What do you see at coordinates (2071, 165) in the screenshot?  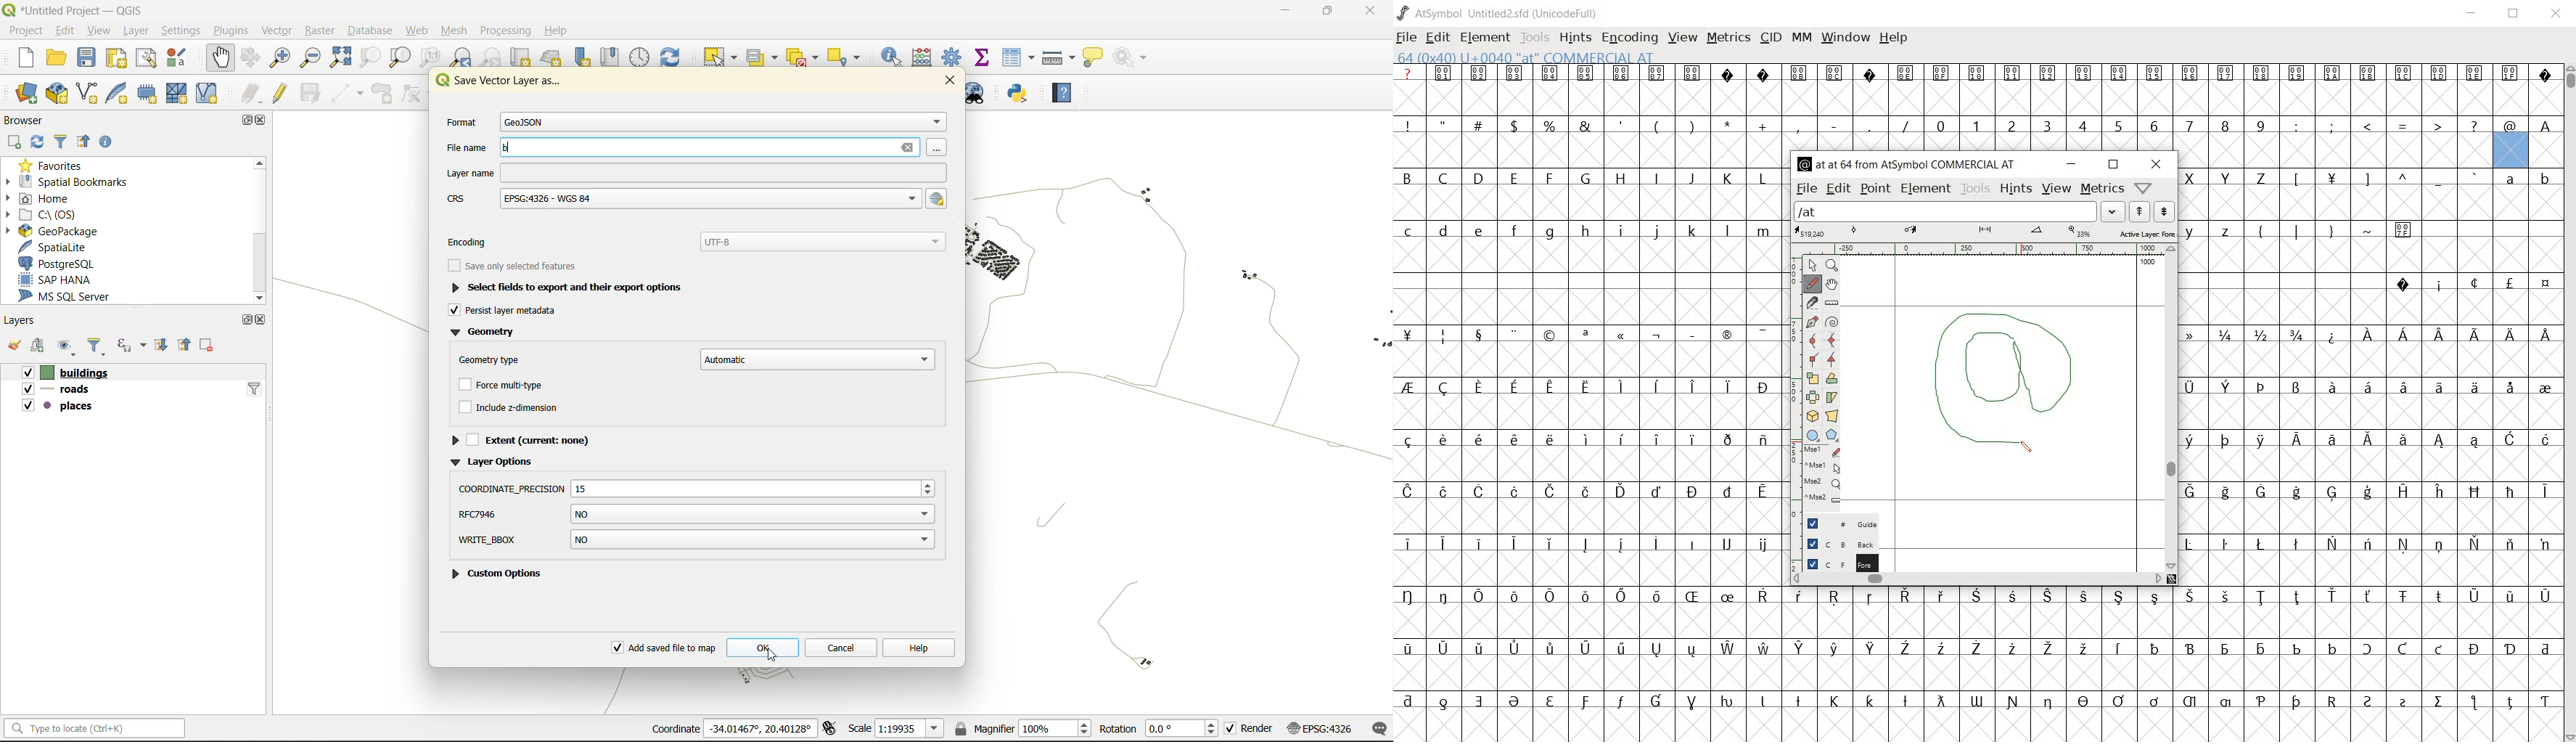 I see `minimize` at bounding box center [2071, 165].